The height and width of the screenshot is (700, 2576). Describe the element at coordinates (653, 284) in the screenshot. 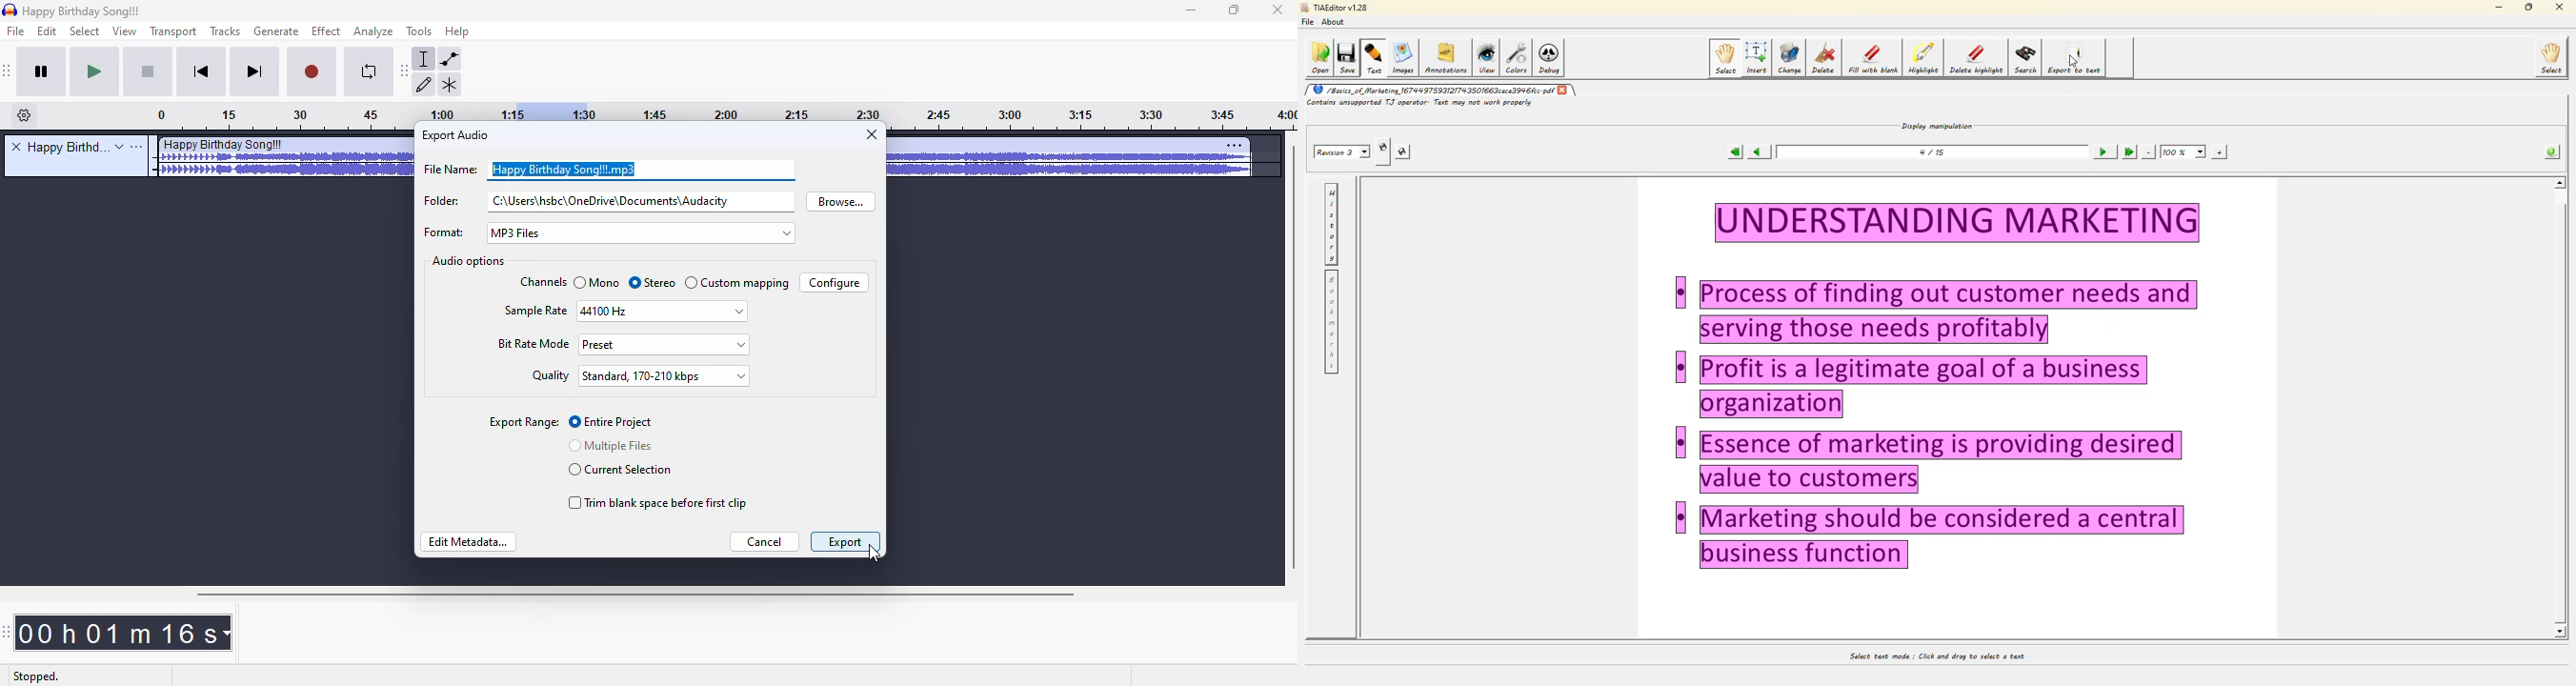

I see `stereo` at that location.